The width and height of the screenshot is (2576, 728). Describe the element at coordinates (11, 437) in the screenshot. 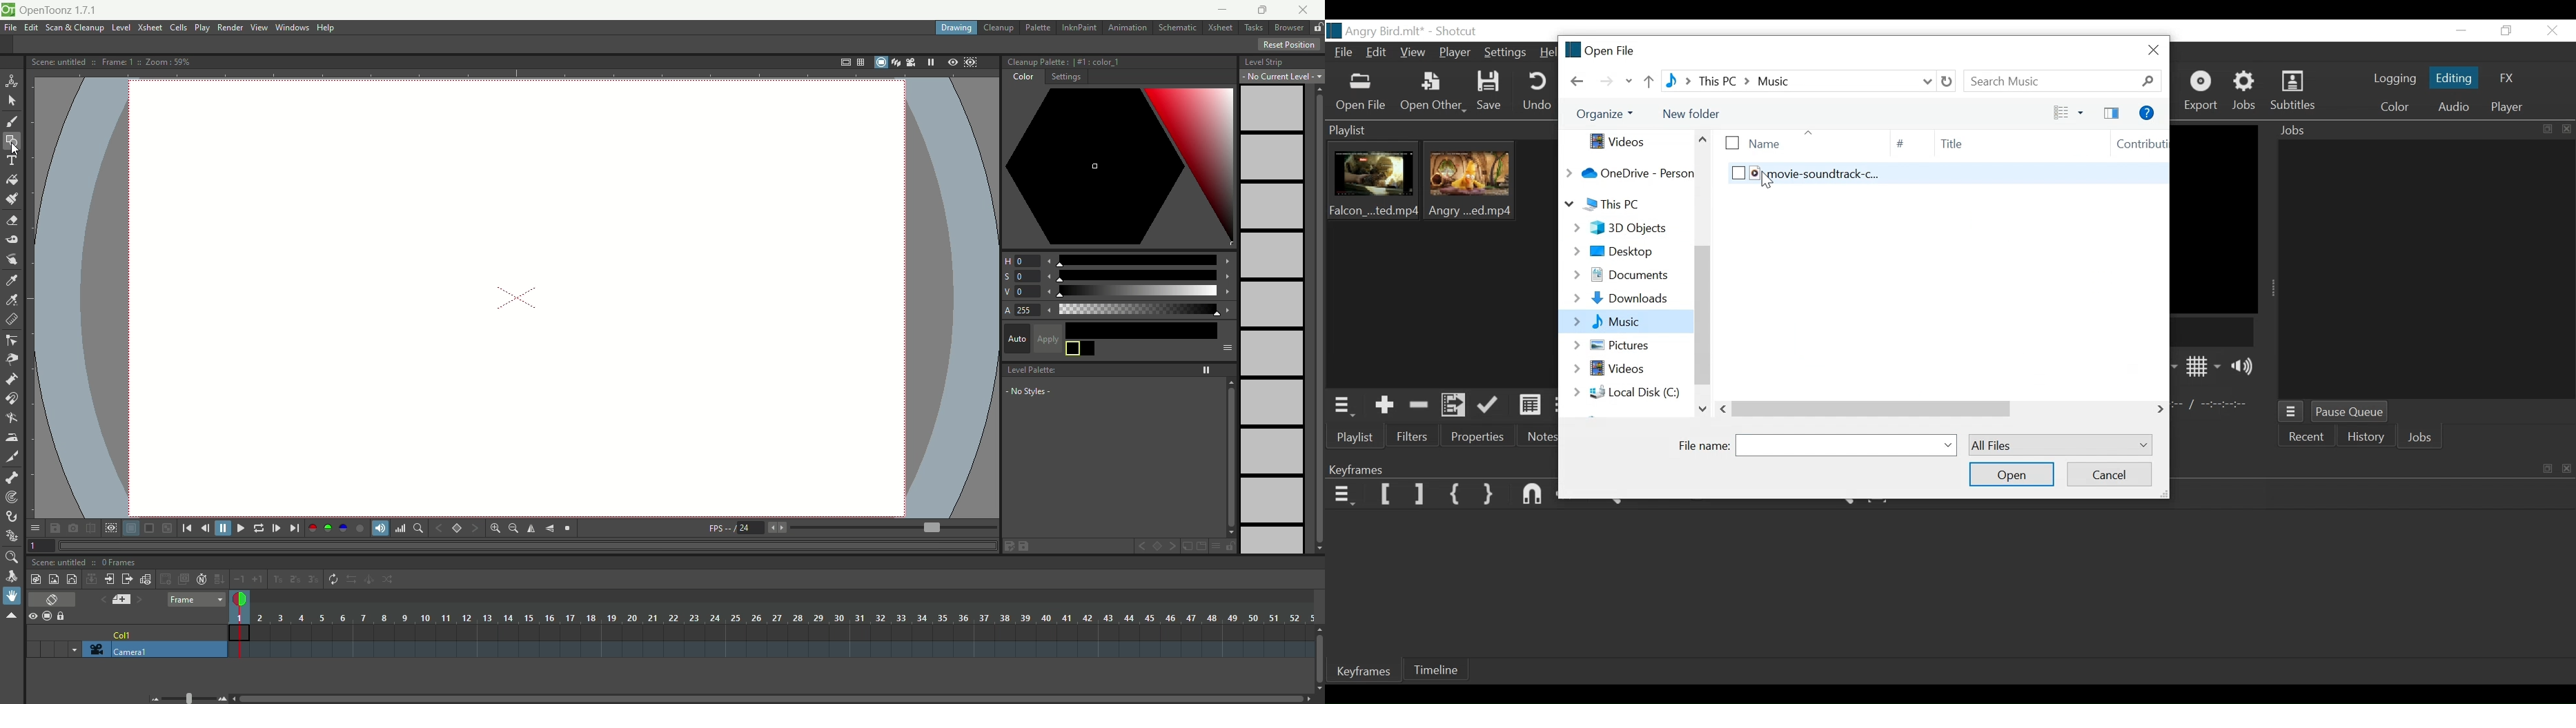

I see `iron` at that location.